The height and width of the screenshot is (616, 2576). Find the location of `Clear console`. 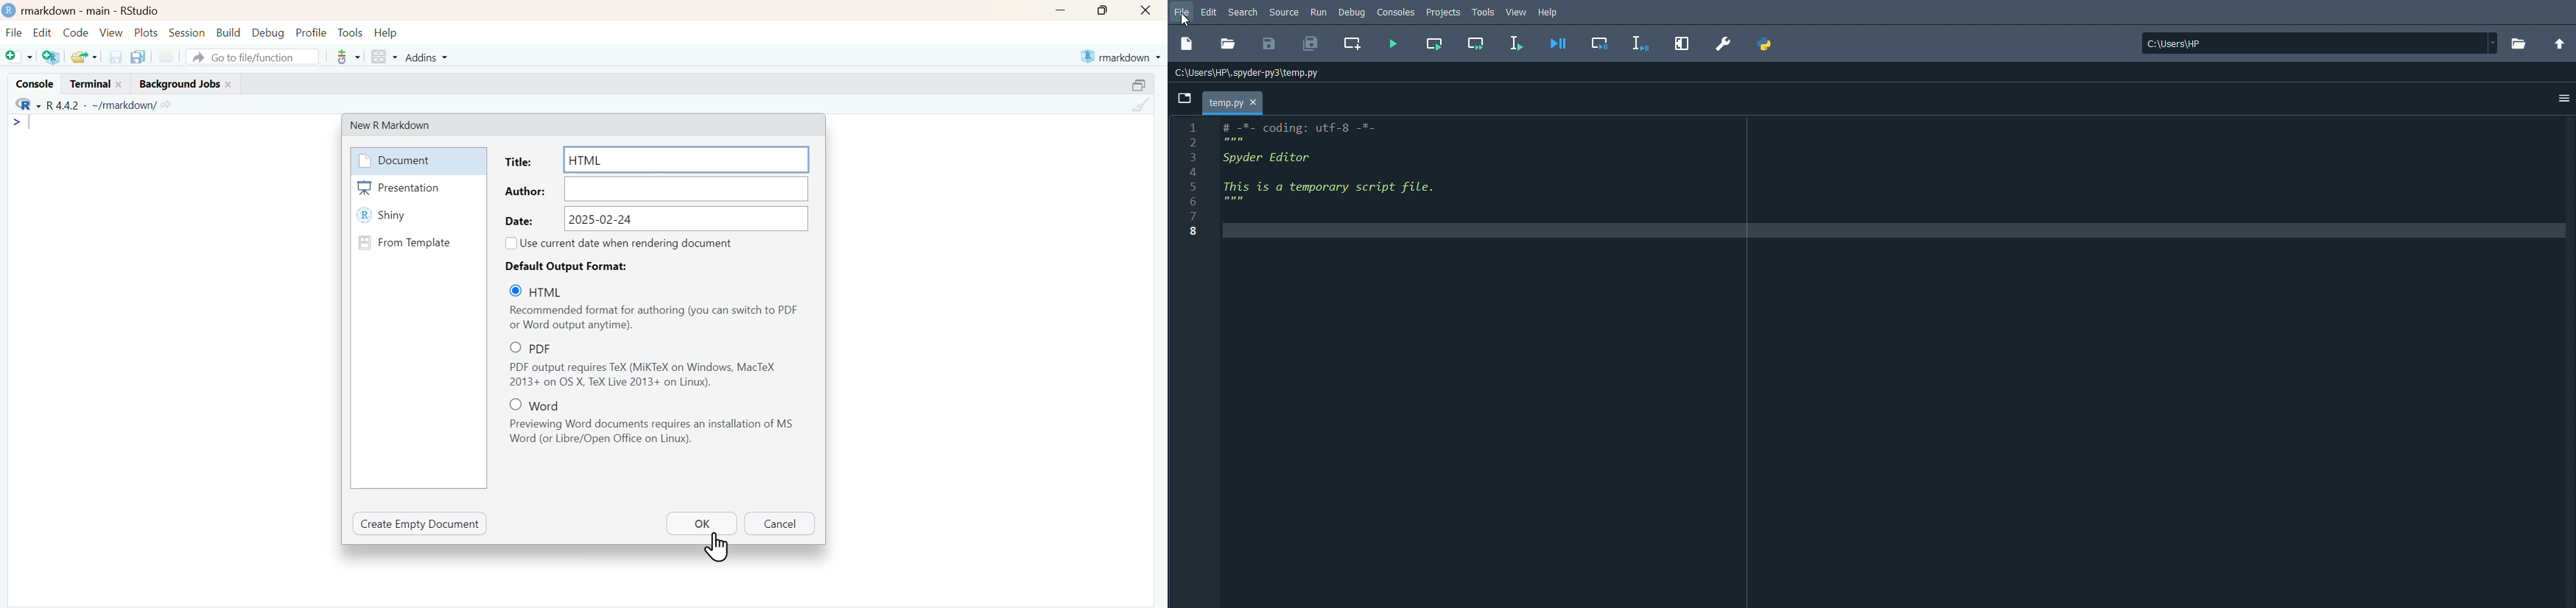

Clear console is located at coordinates (1140, 105).